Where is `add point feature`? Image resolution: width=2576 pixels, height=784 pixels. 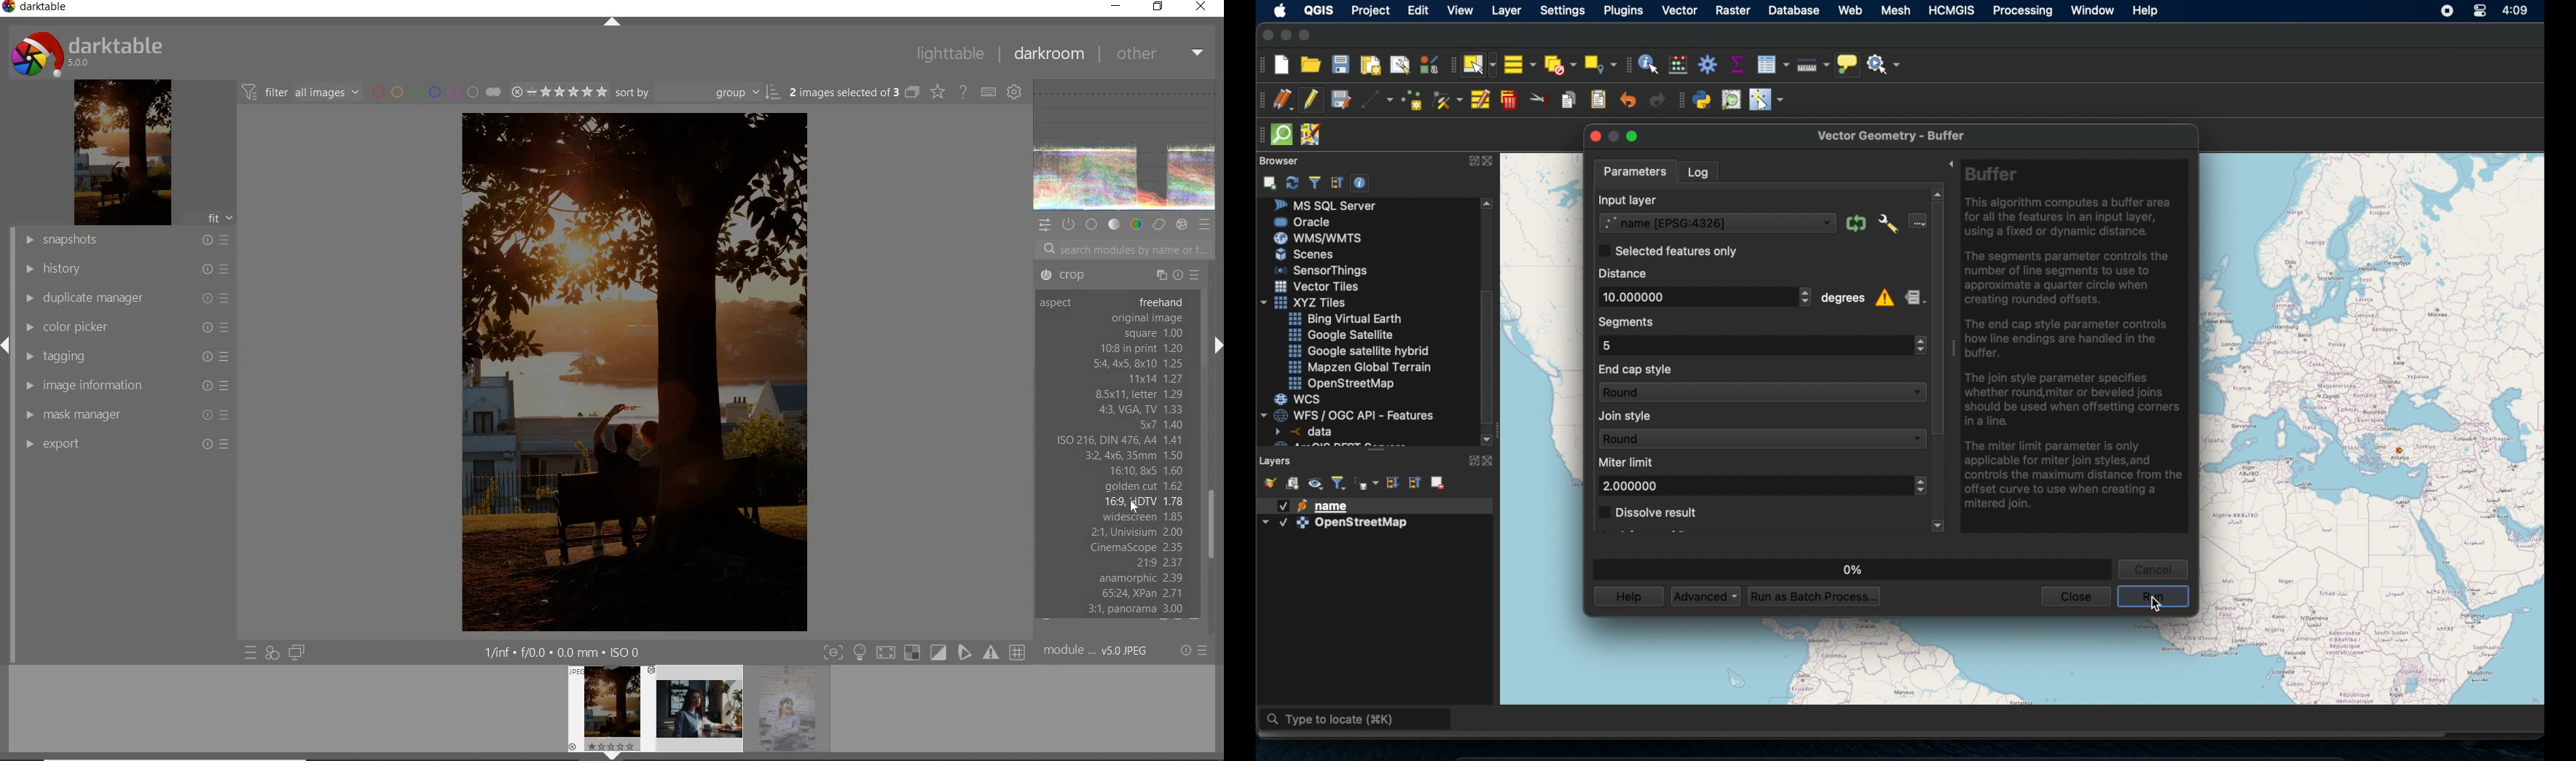
add point feature is located at coordinates (1413, 99).